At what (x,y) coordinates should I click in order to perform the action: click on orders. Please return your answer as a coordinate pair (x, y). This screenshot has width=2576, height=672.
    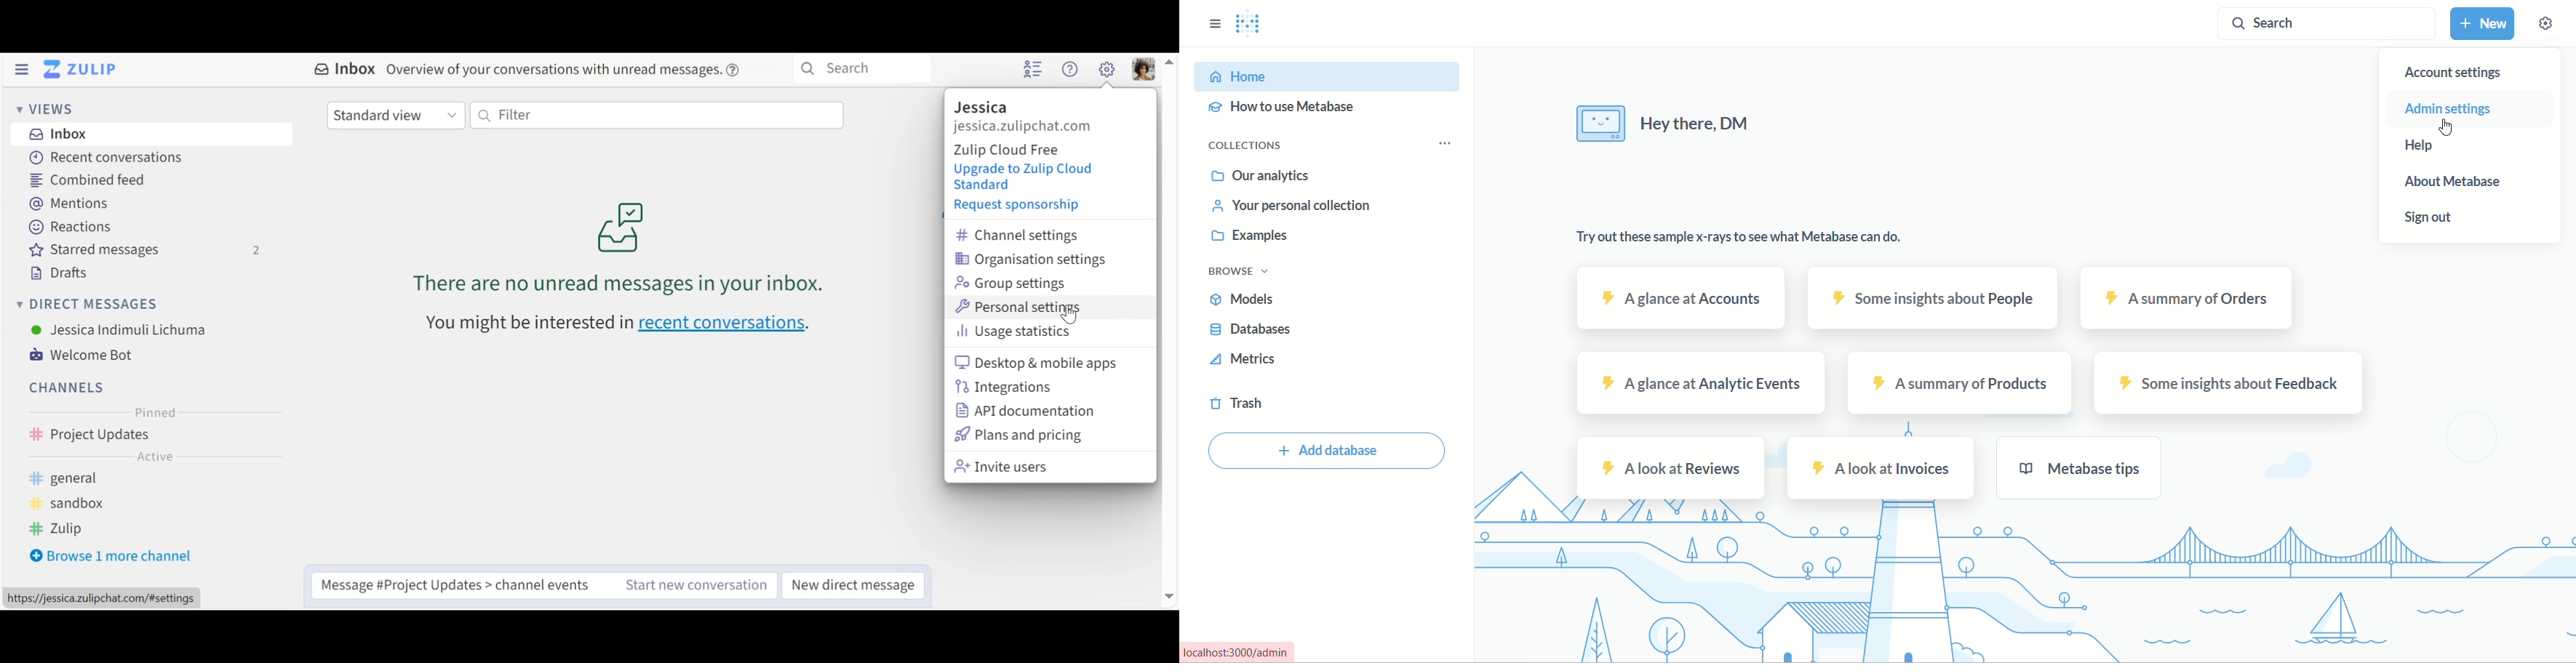
    Looking at the image, I should click on (2190, 298).